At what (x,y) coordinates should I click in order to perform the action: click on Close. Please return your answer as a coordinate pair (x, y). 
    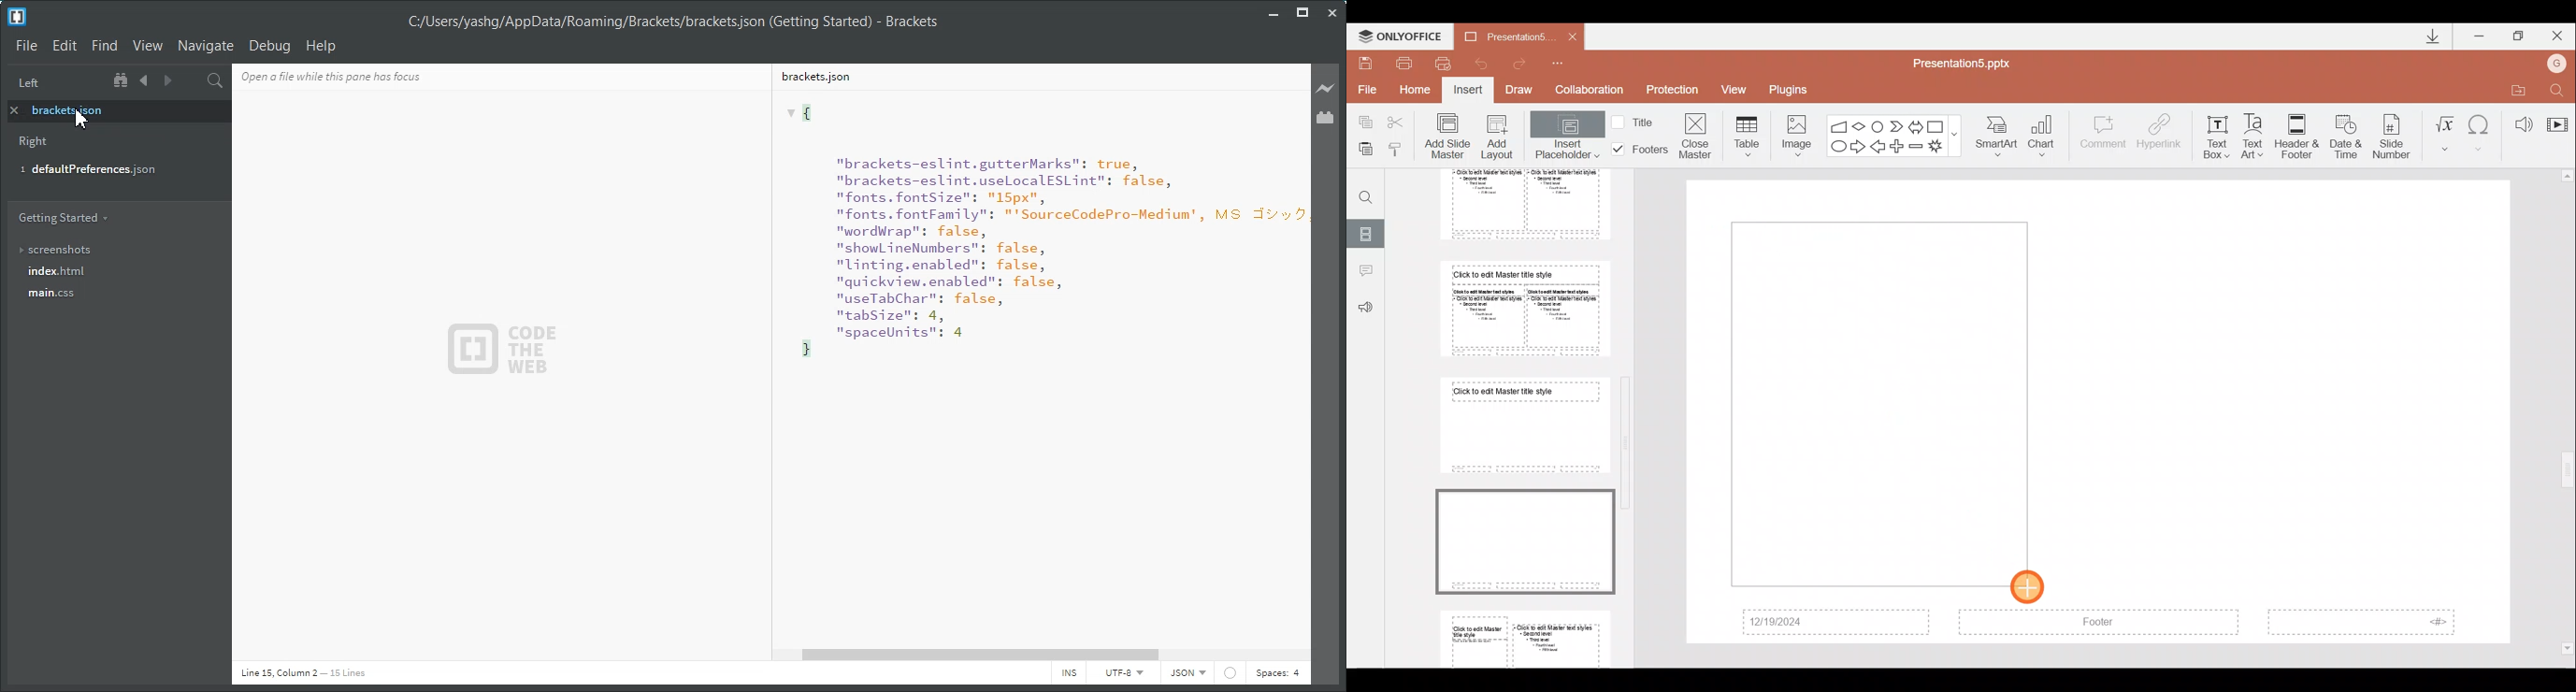
    Looking at the image, I should click on (2560, 33).